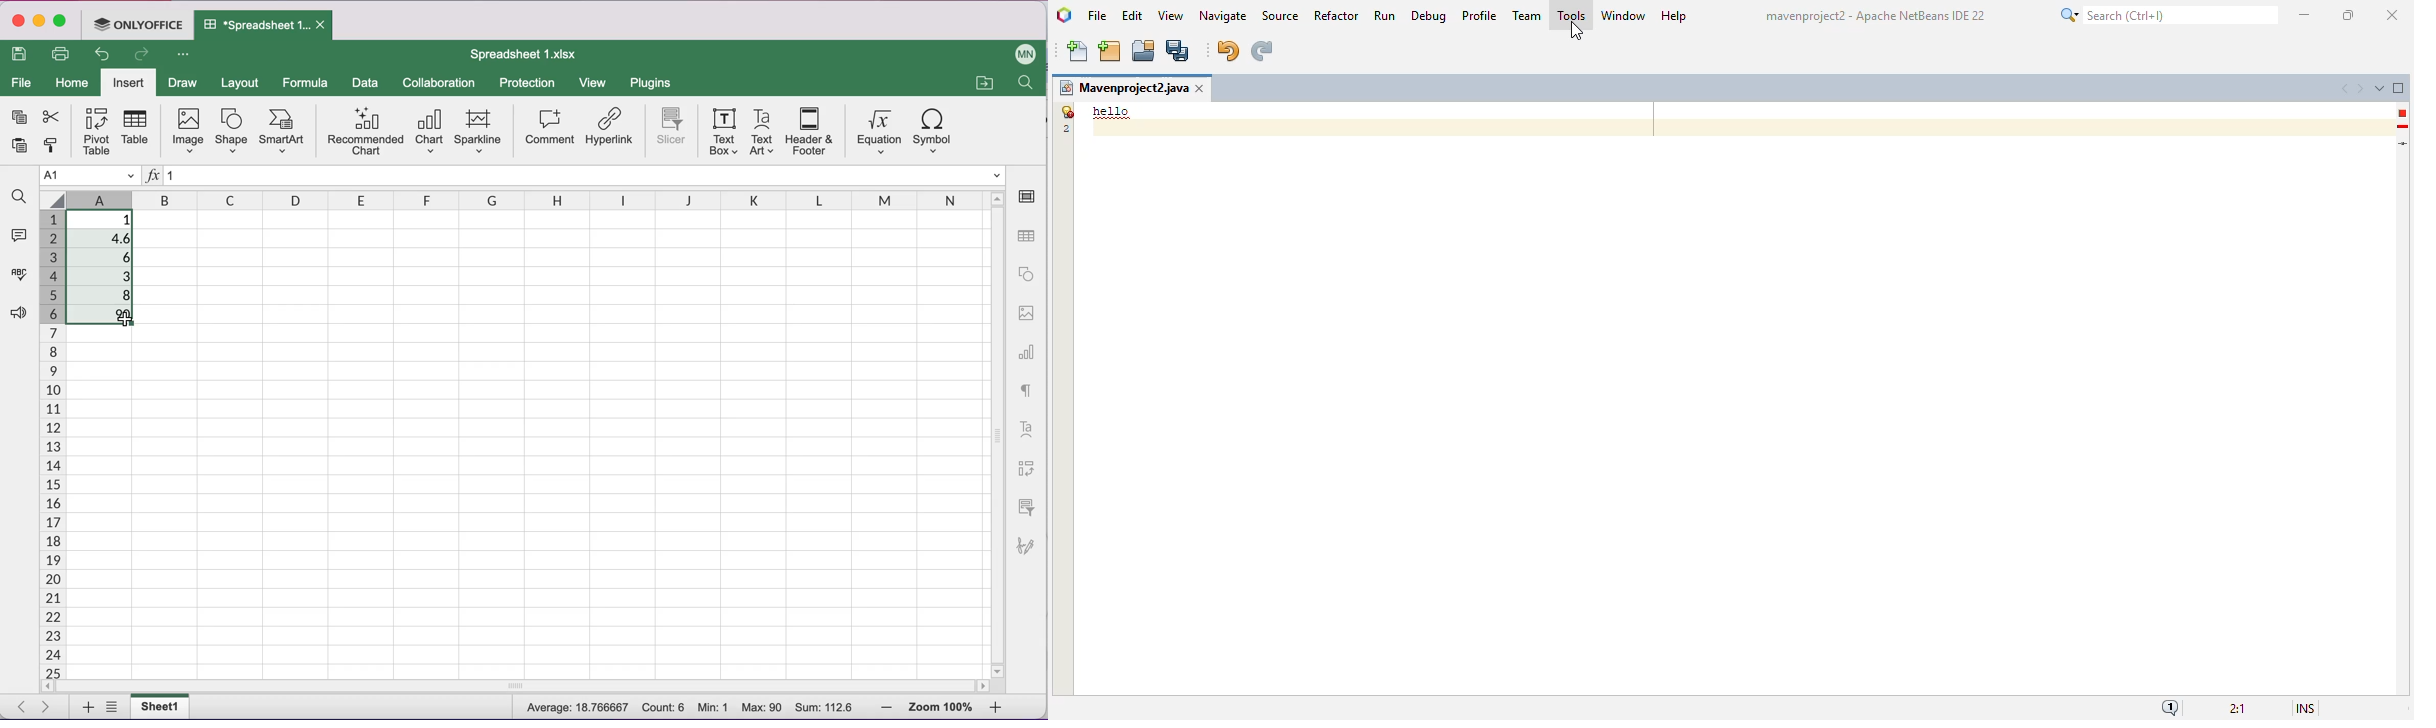 The width and height of the screenshot is (2436, 728). I want to click on columns, so click(513, 198).